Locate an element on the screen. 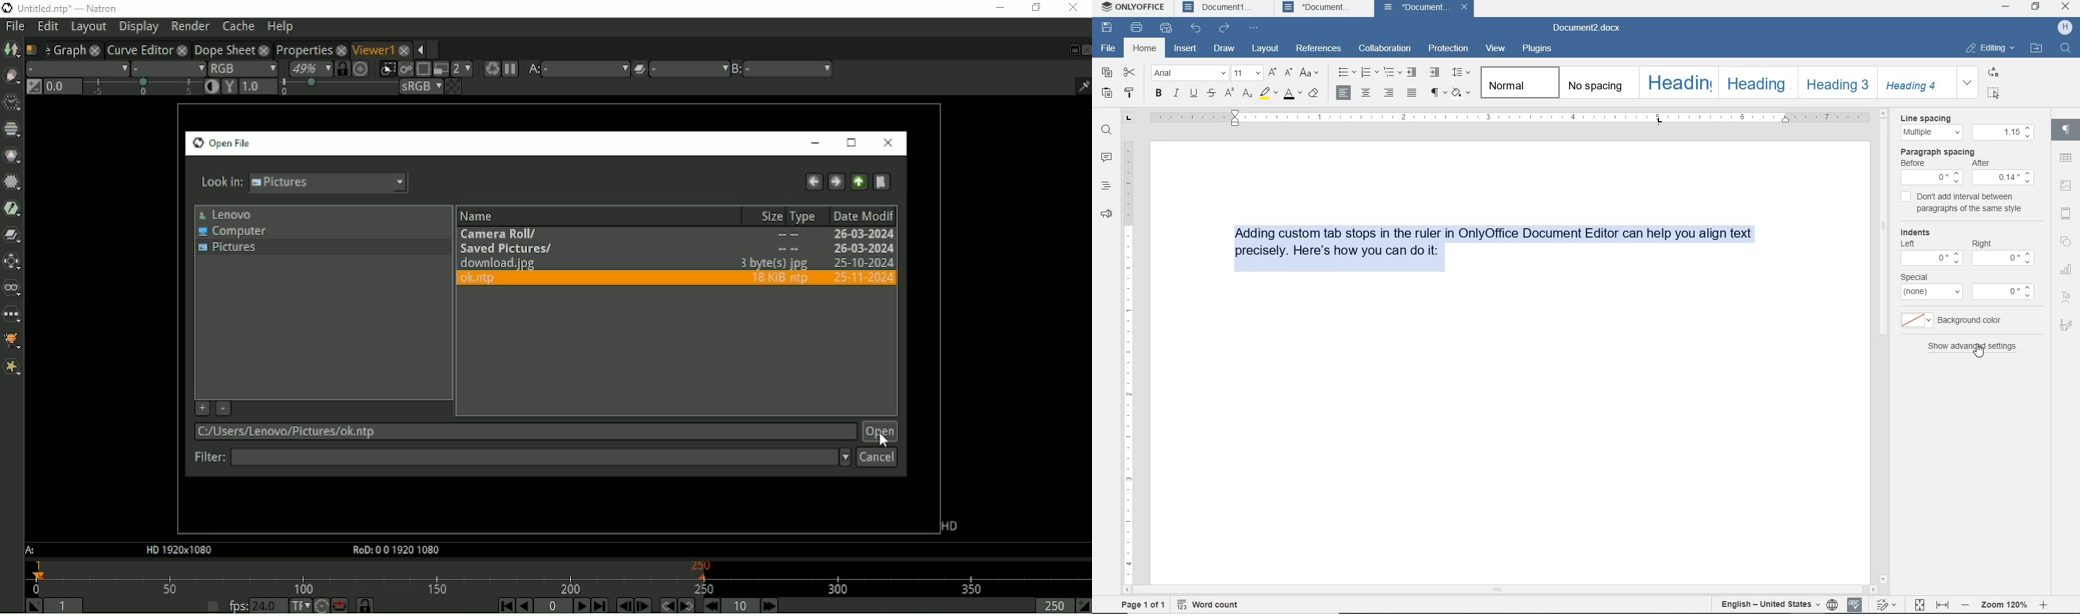 This screenshot has width=2100, height=616. selection bar is located at coordinates (142, 88).